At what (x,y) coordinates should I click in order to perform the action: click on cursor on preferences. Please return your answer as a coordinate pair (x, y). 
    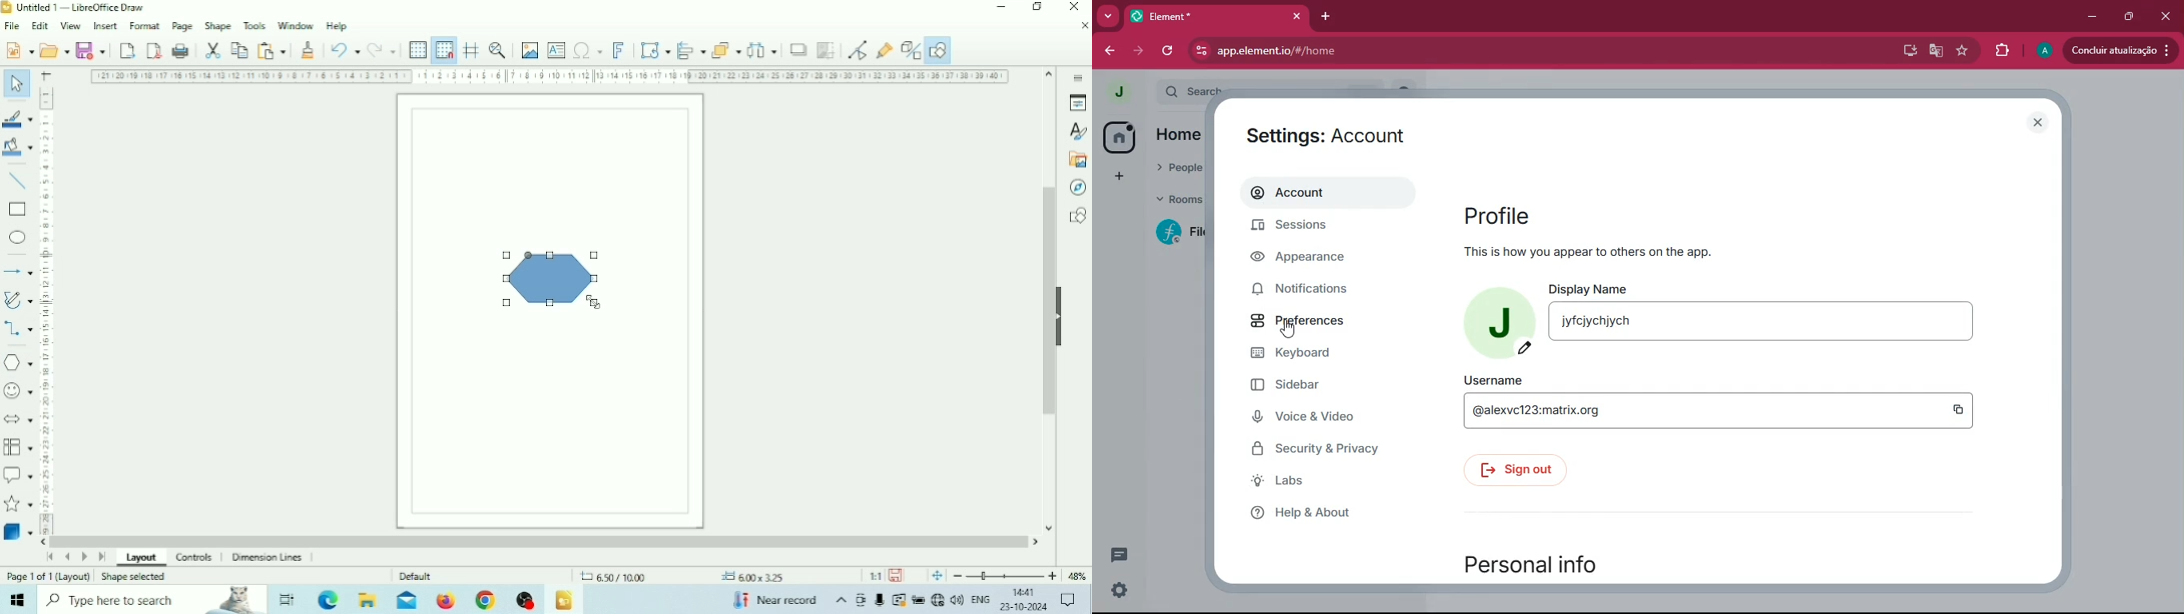
    Looking at the image, I should click on (1289, 329).